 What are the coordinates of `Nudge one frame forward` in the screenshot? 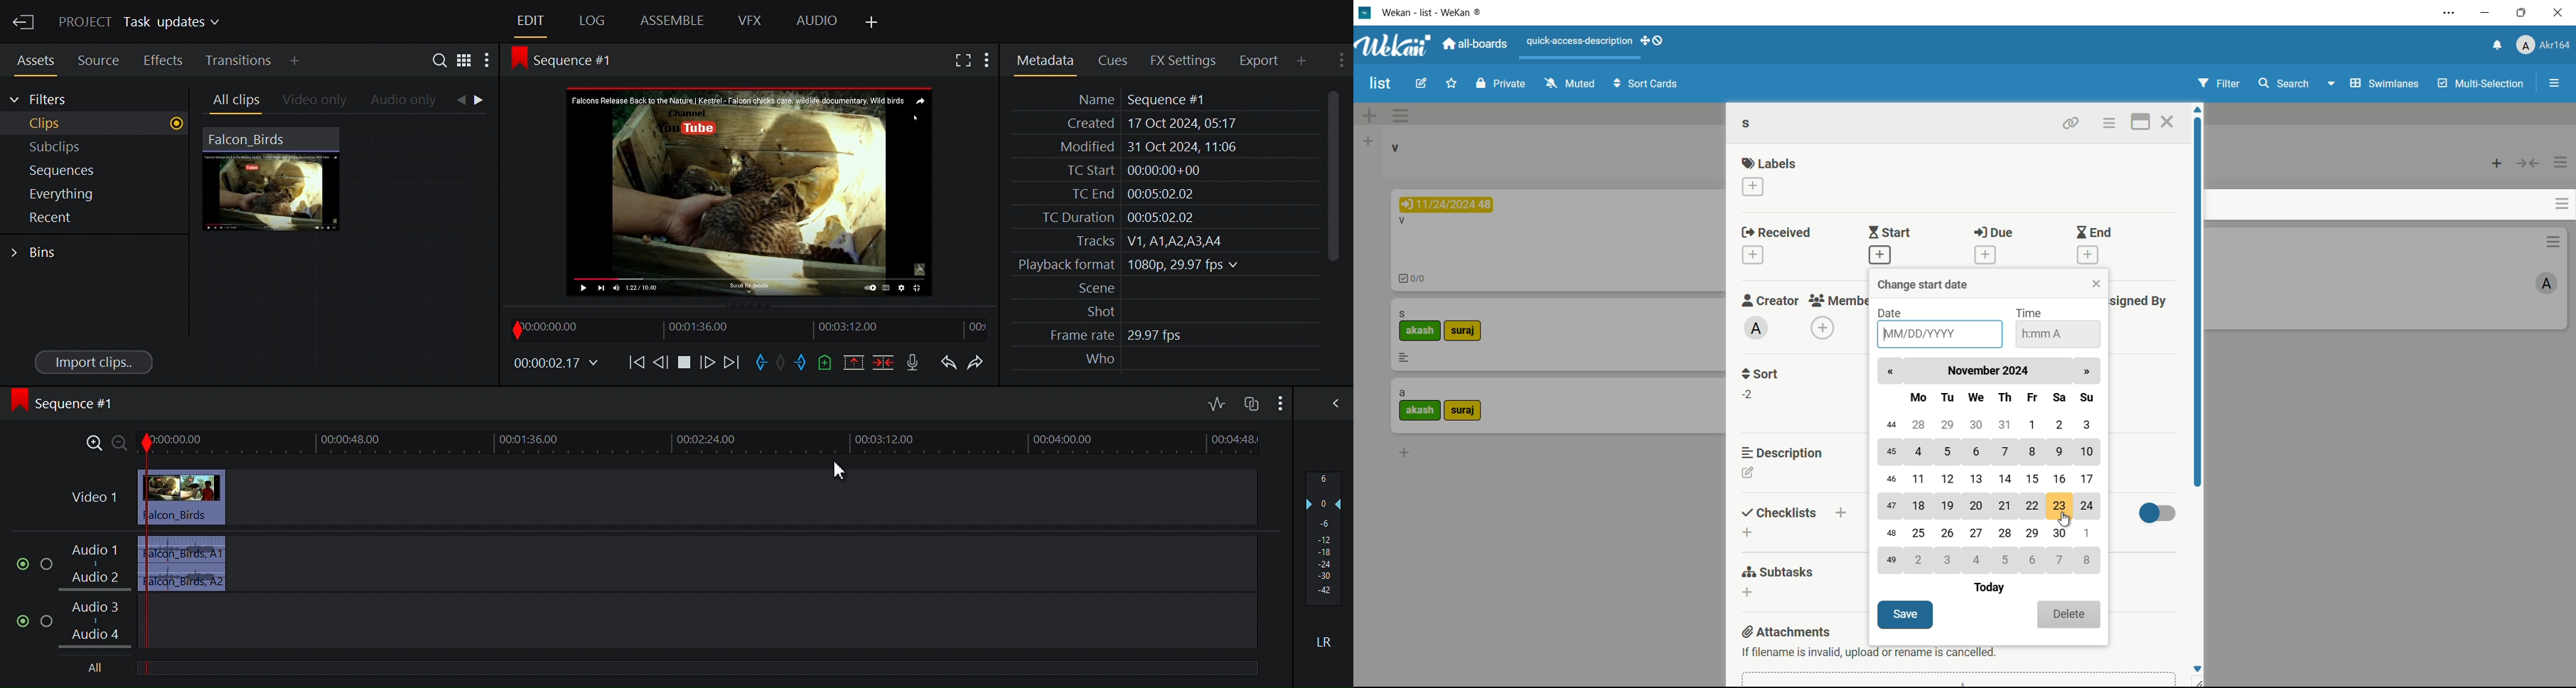 It's located at (709, 362).